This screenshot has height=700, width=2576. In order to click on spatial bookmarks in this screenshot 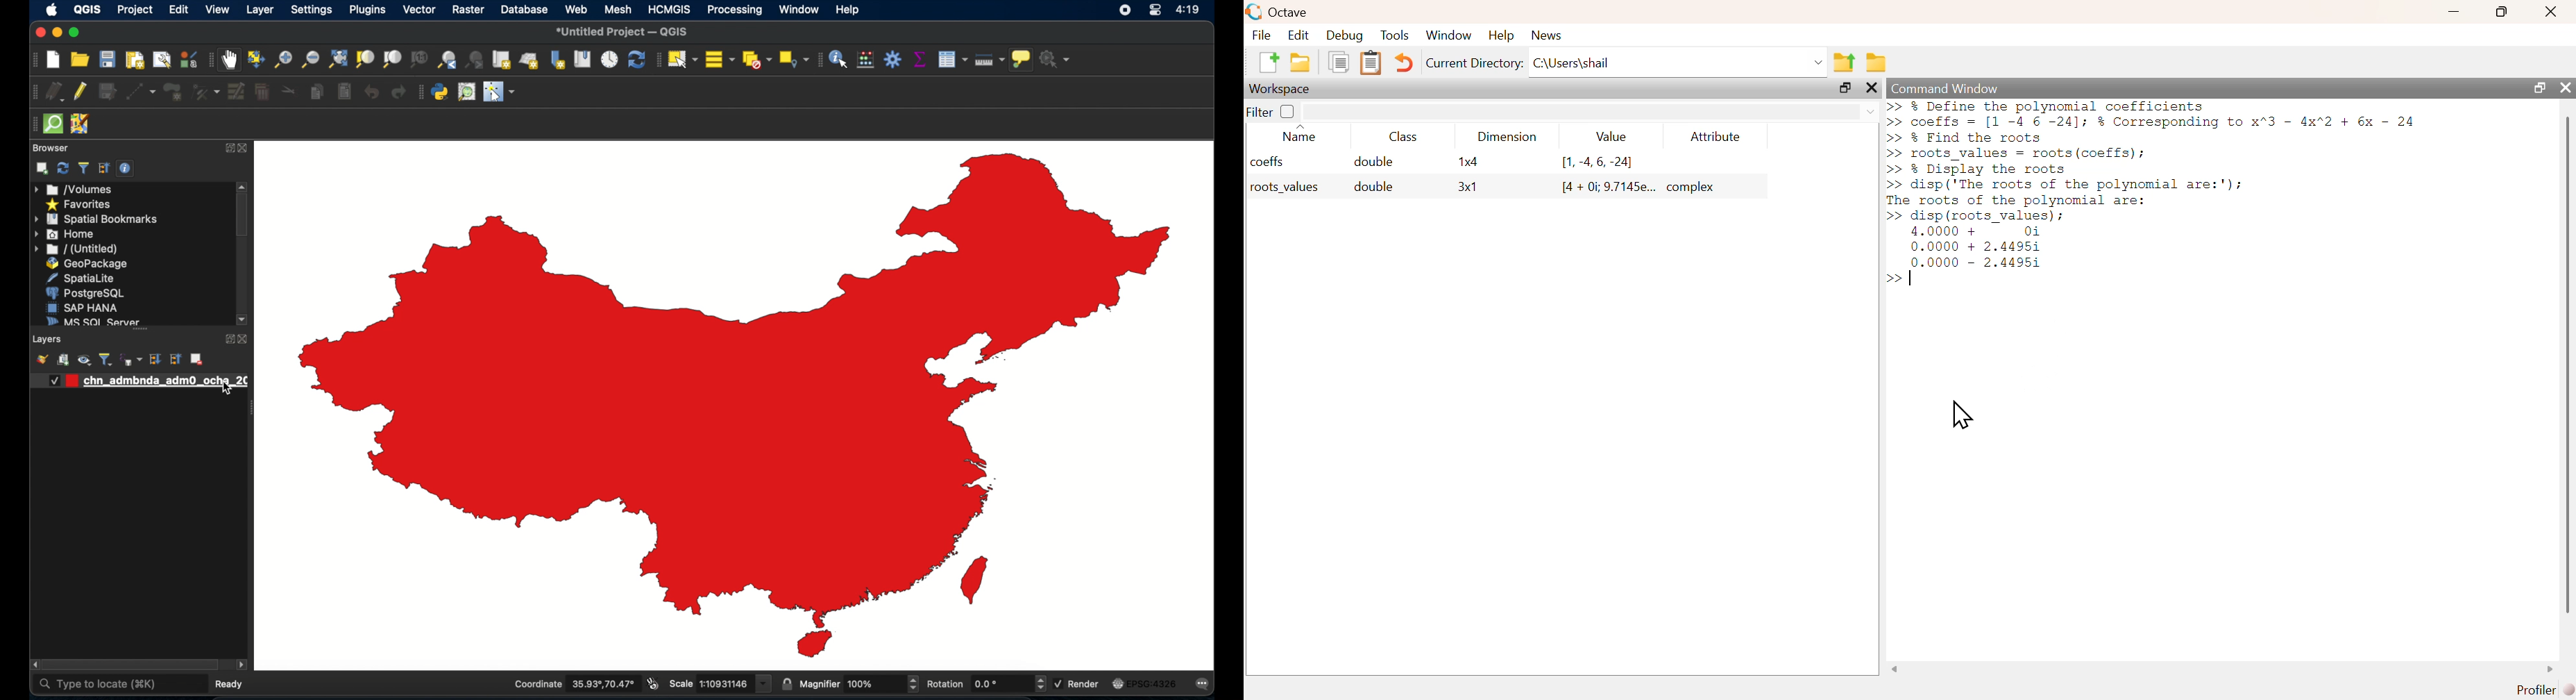, I will do `click(97, 219)`.